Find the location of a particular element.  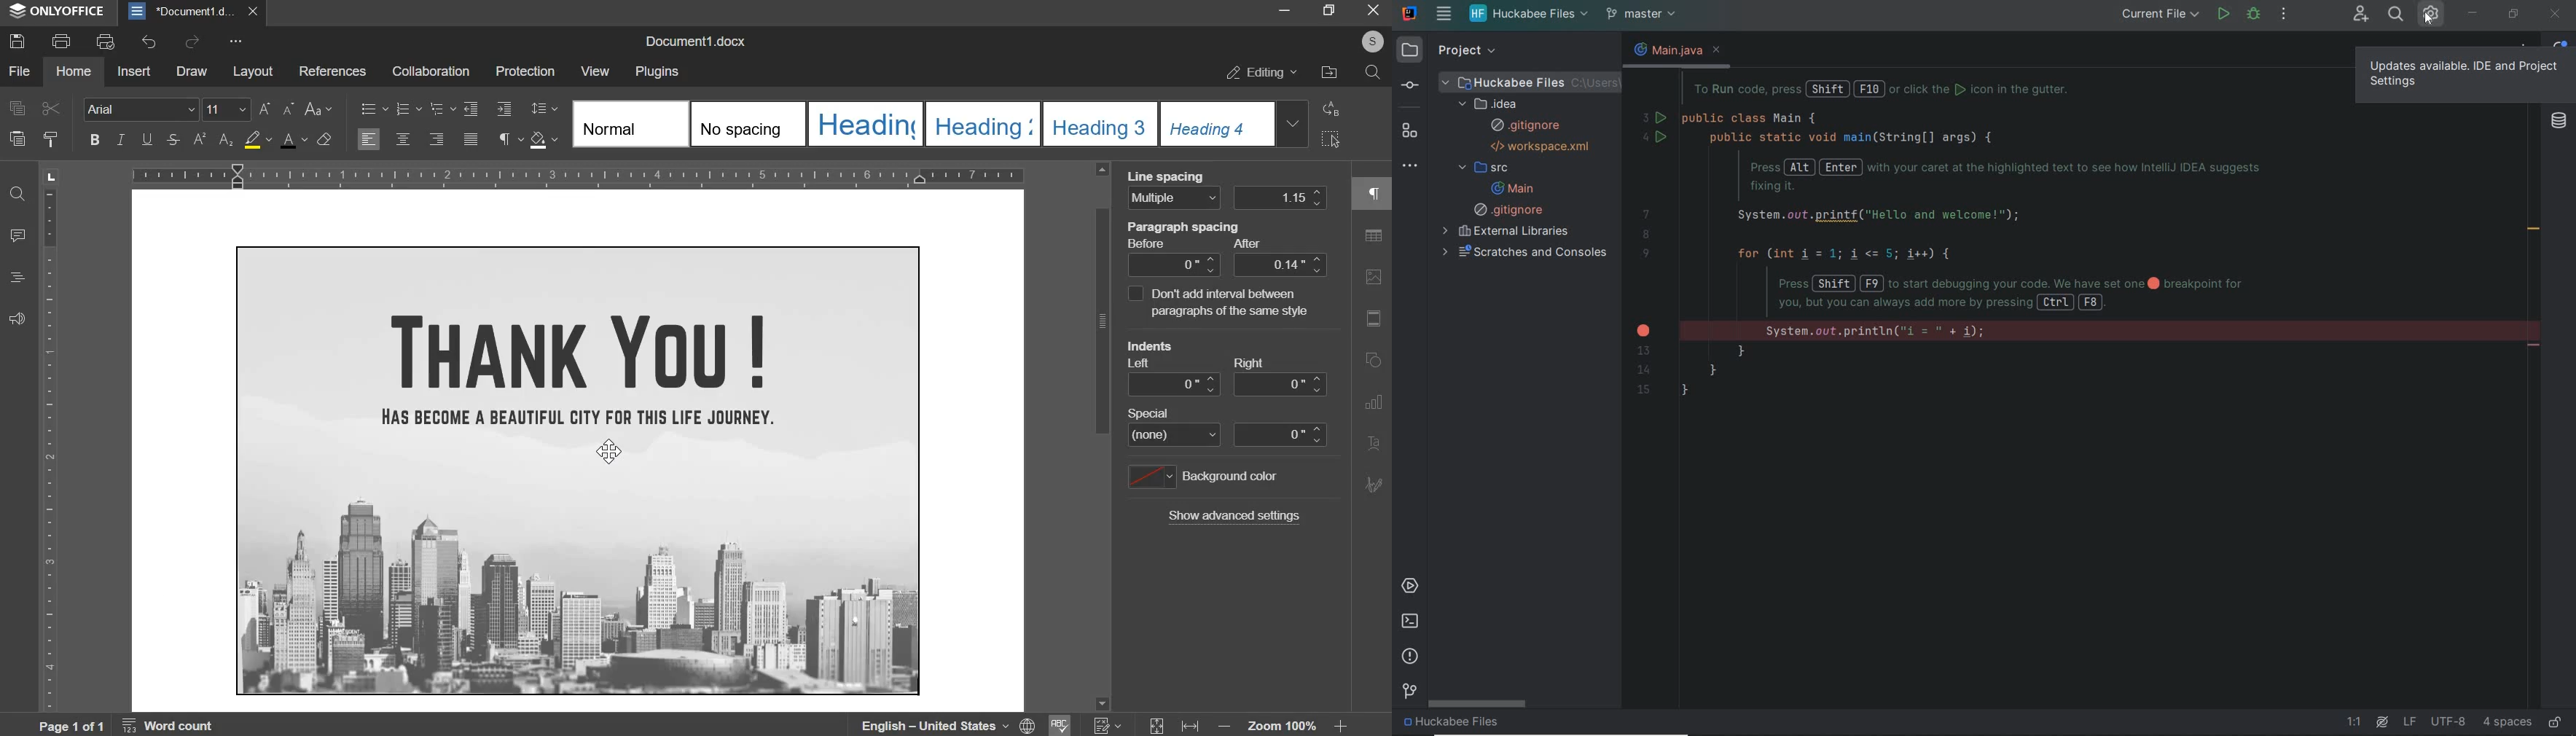

close is located at coordinates (1370, 11).